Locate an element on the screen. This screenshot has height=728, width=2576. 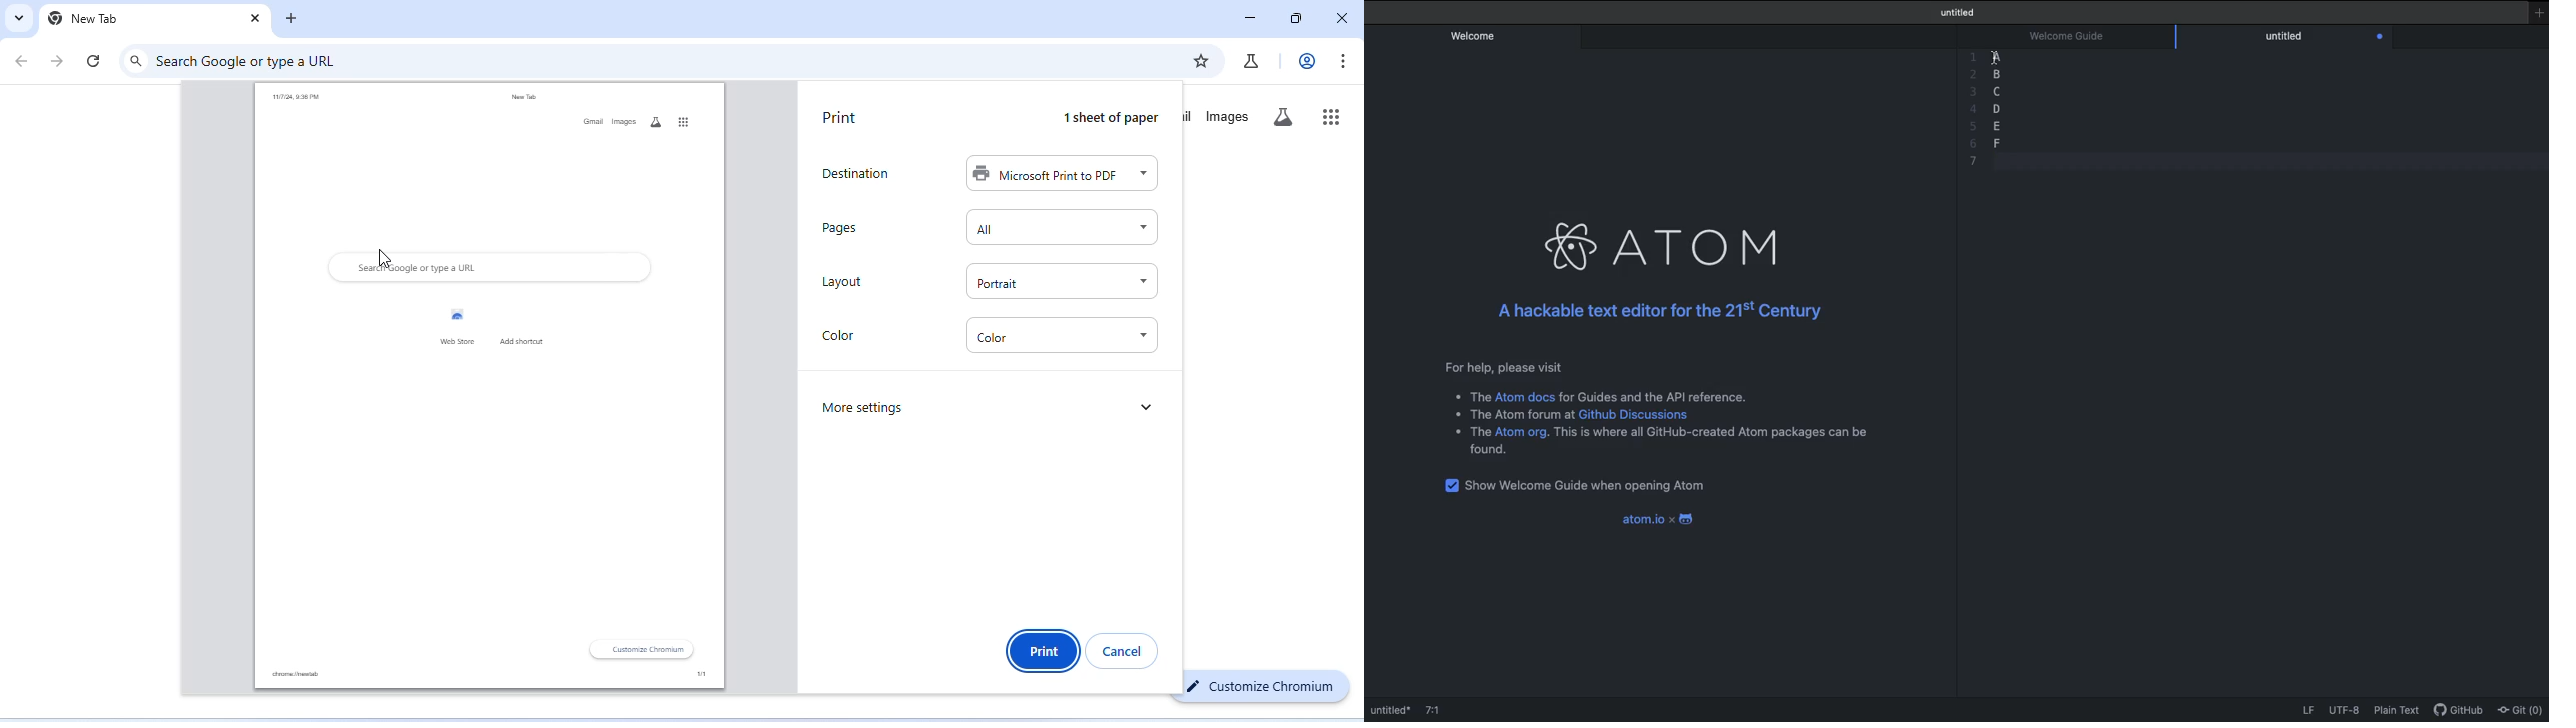
color is located at coordinates (842, 336).